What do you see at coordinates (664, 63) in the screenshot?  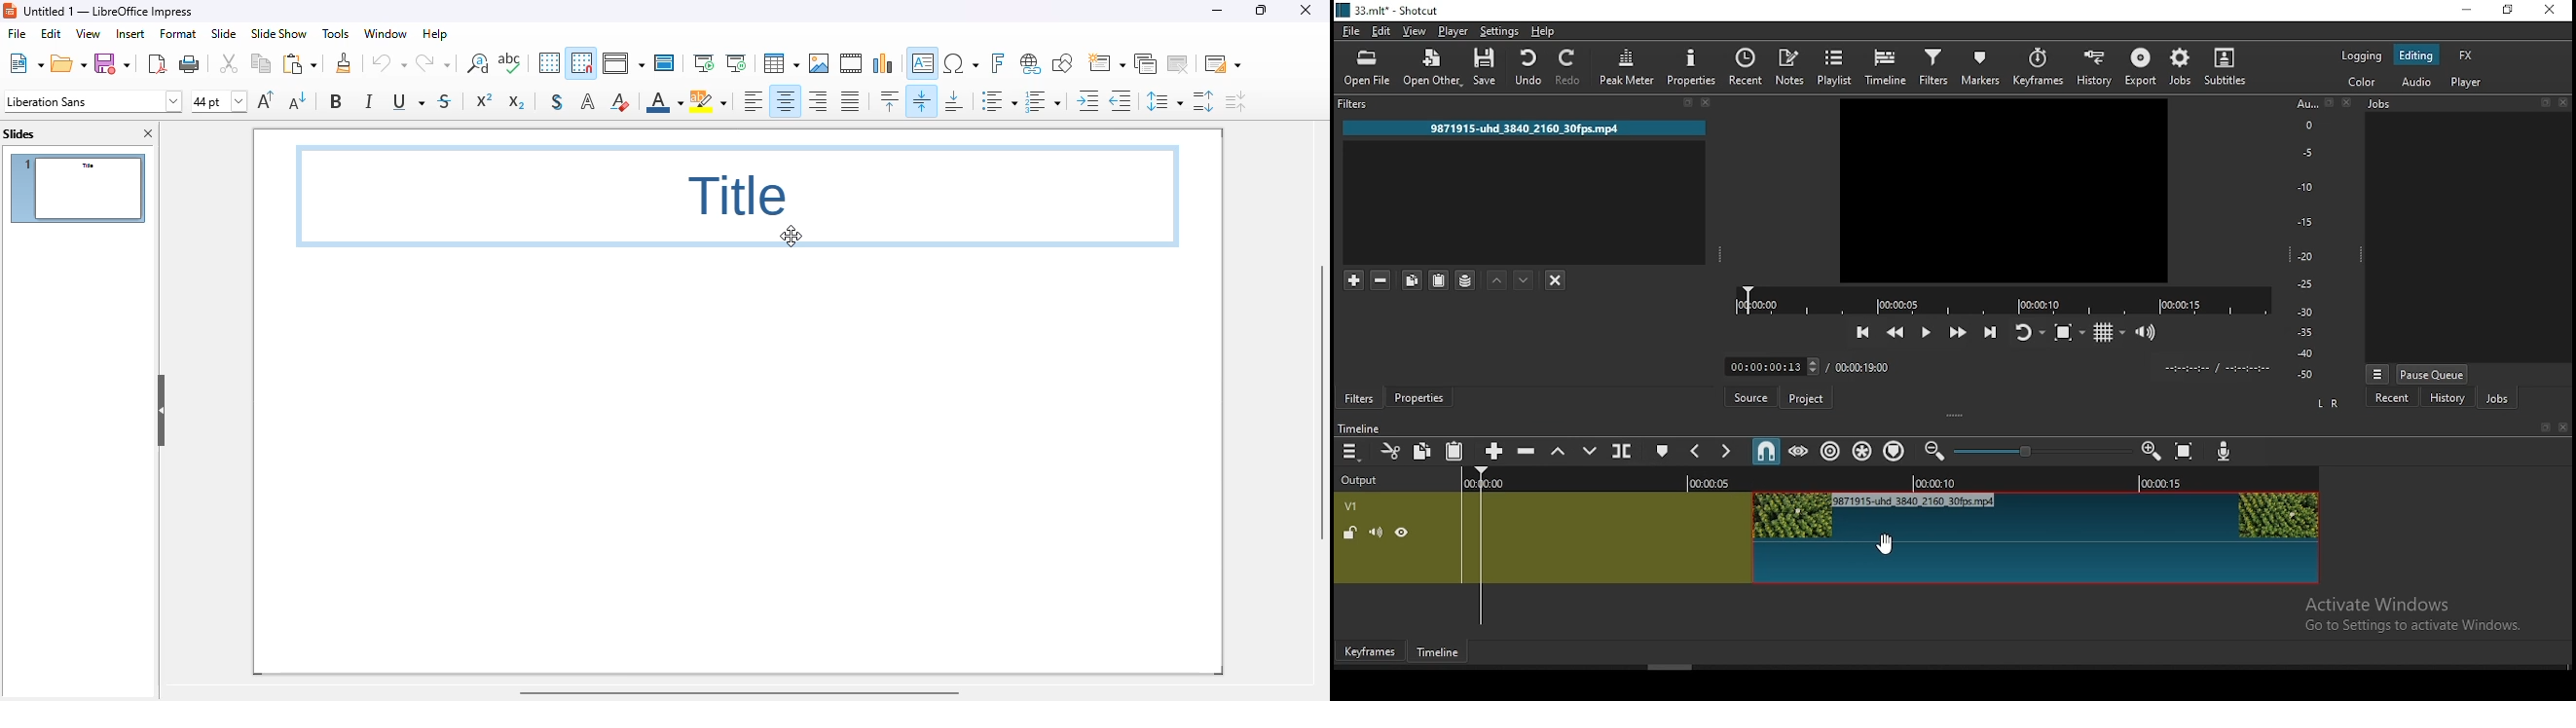 I see `master slide` at bounding box center [664, 63].